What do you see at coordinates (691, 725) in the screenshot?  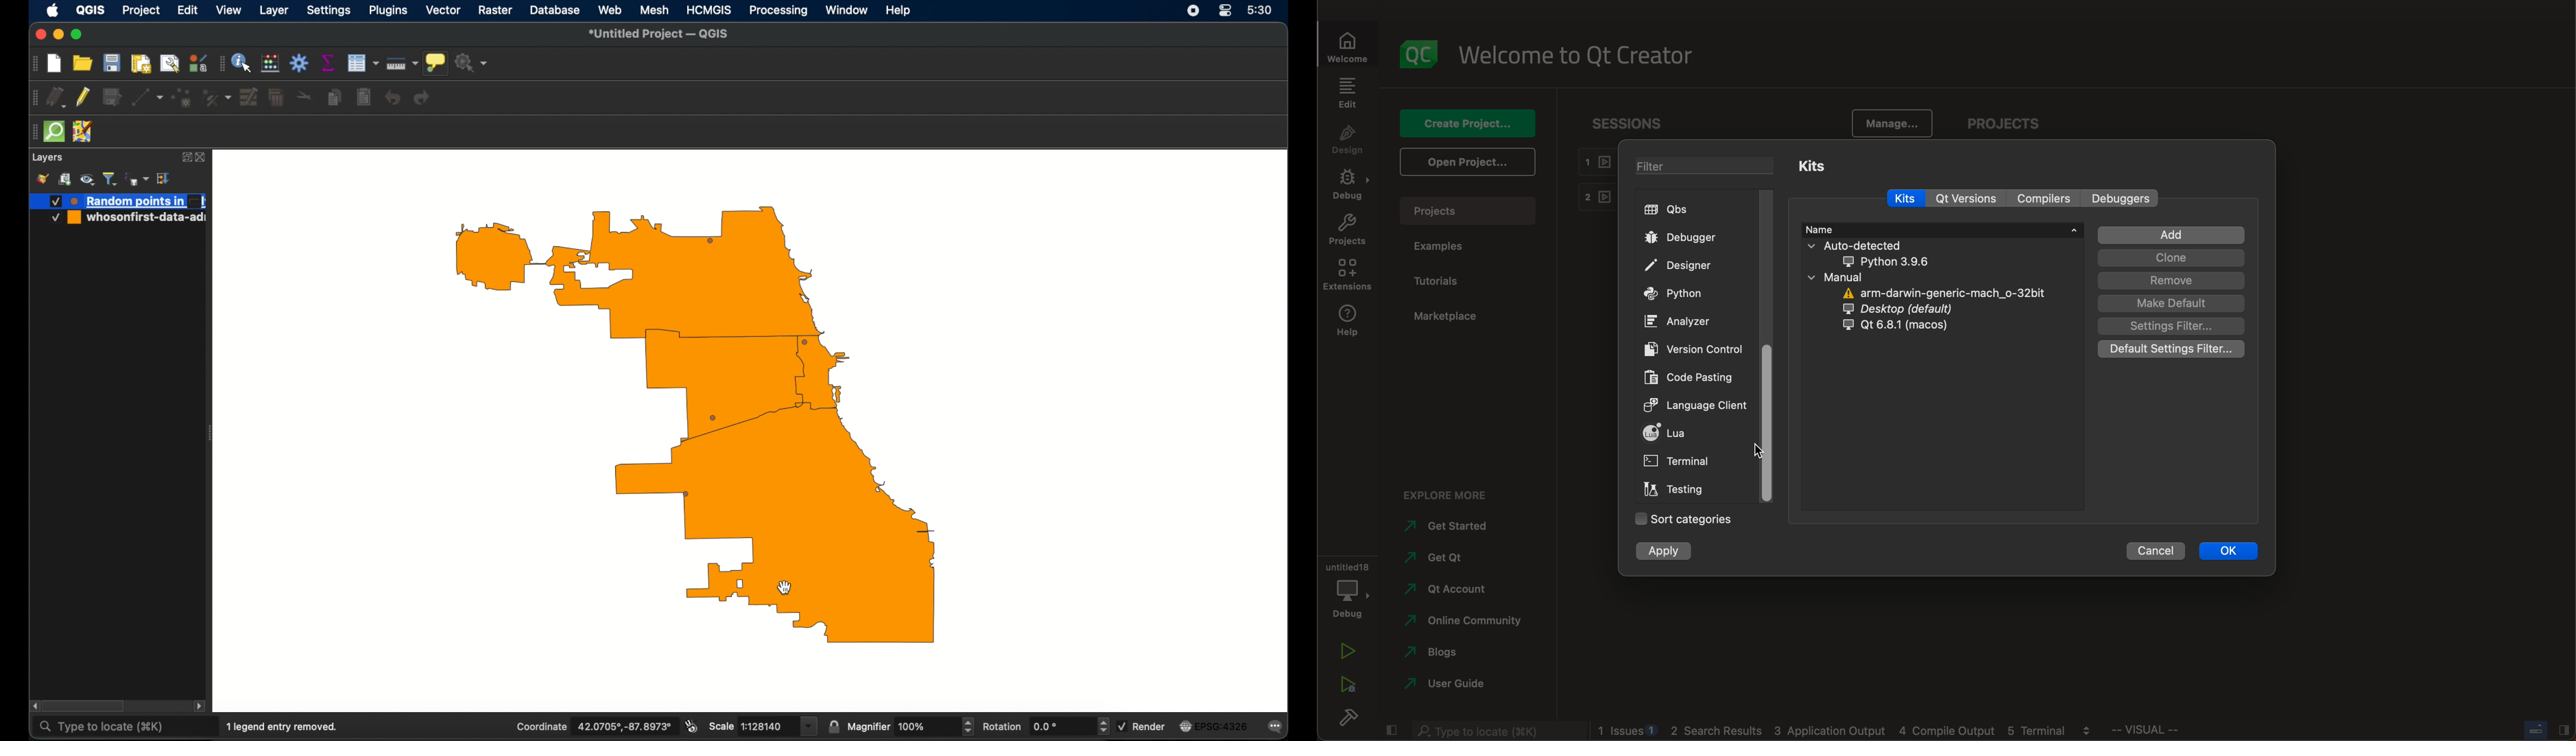 I see `toggle extents and  mouse display position ` at bounding box center [691, 725].